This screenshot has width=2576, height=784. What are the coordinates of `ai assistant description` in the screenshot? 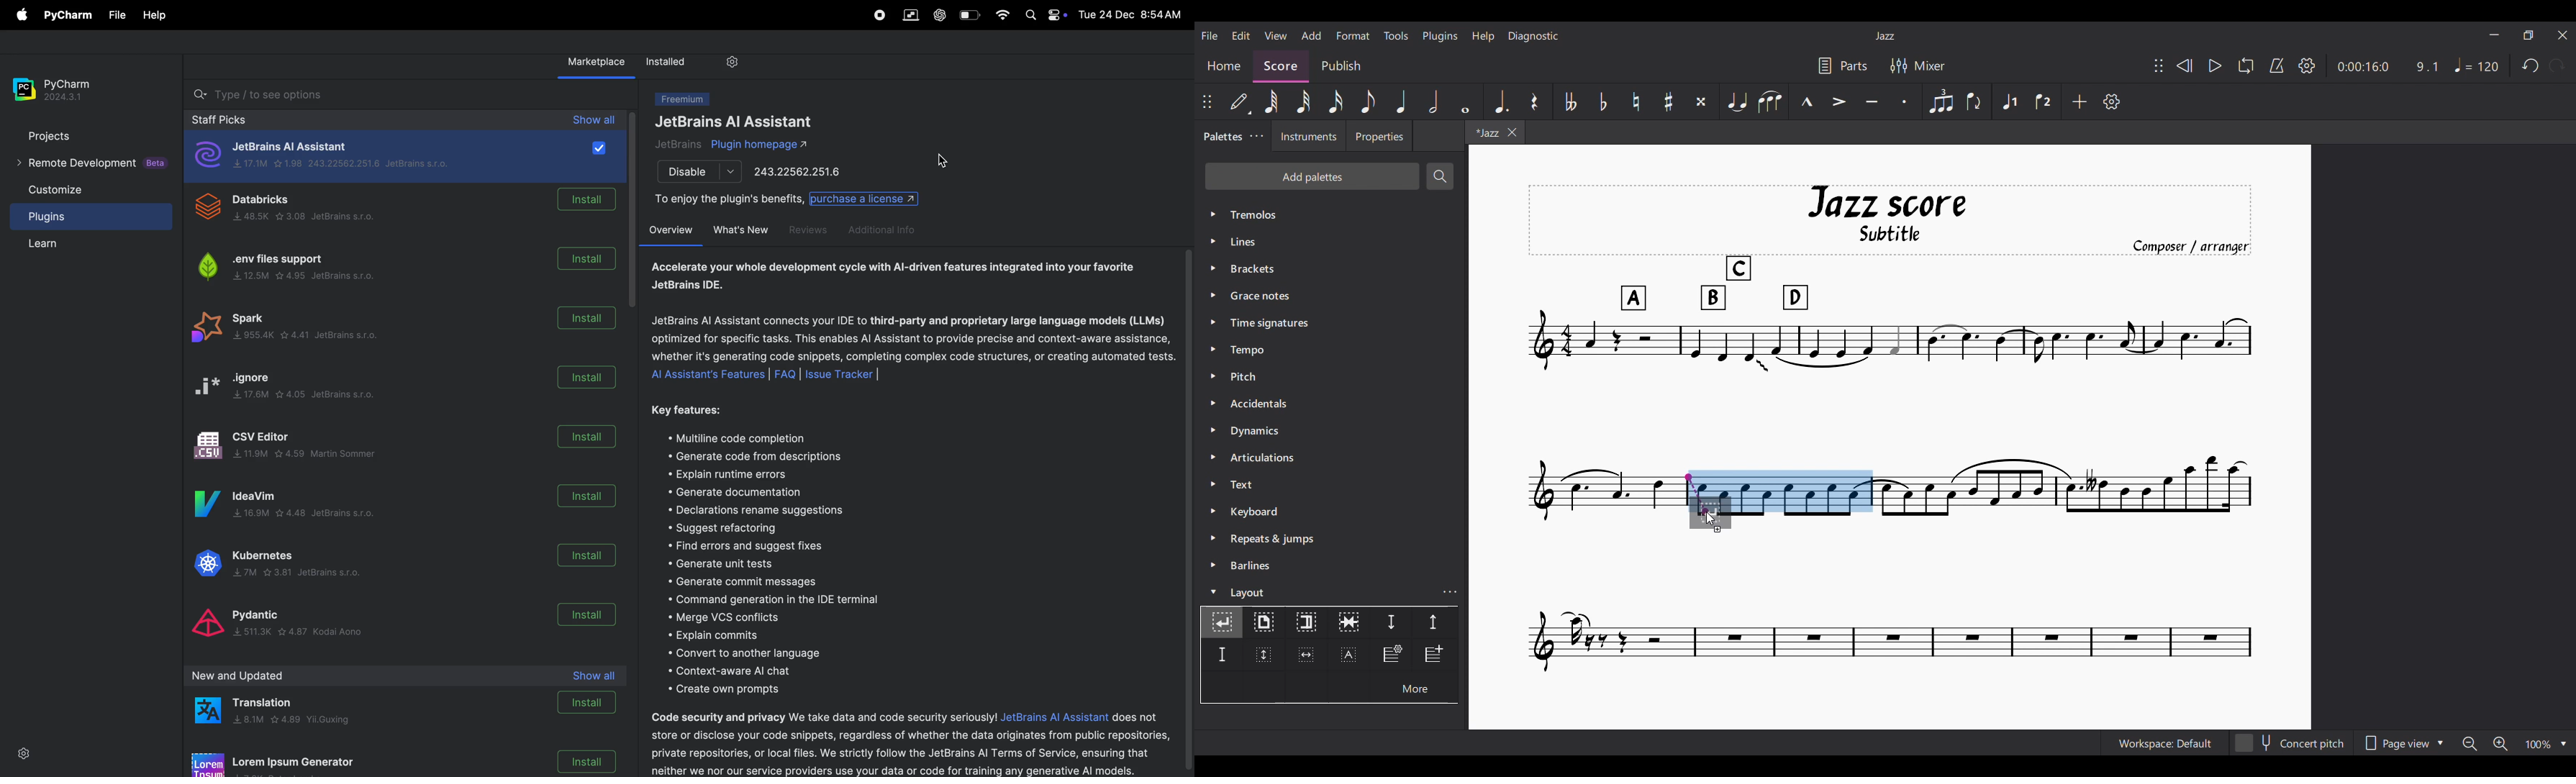 It's located at (915, 321).